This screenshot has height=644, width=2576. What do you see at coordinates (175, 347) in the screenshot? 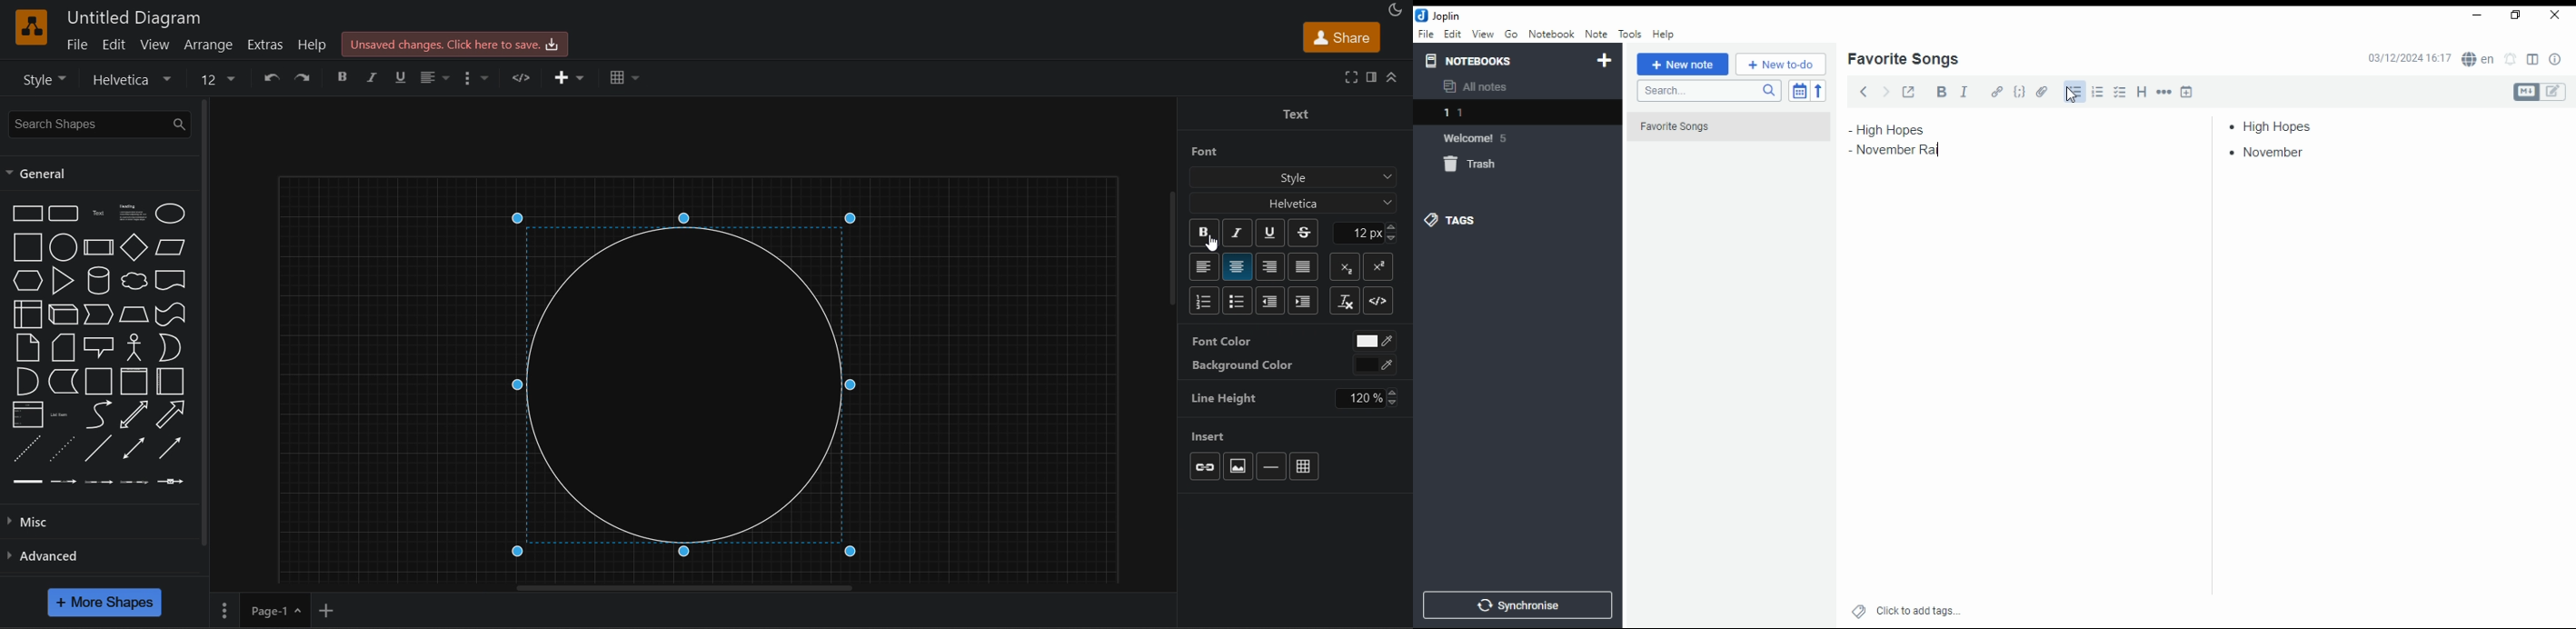
I see `or` at bounding box center [175, 347].